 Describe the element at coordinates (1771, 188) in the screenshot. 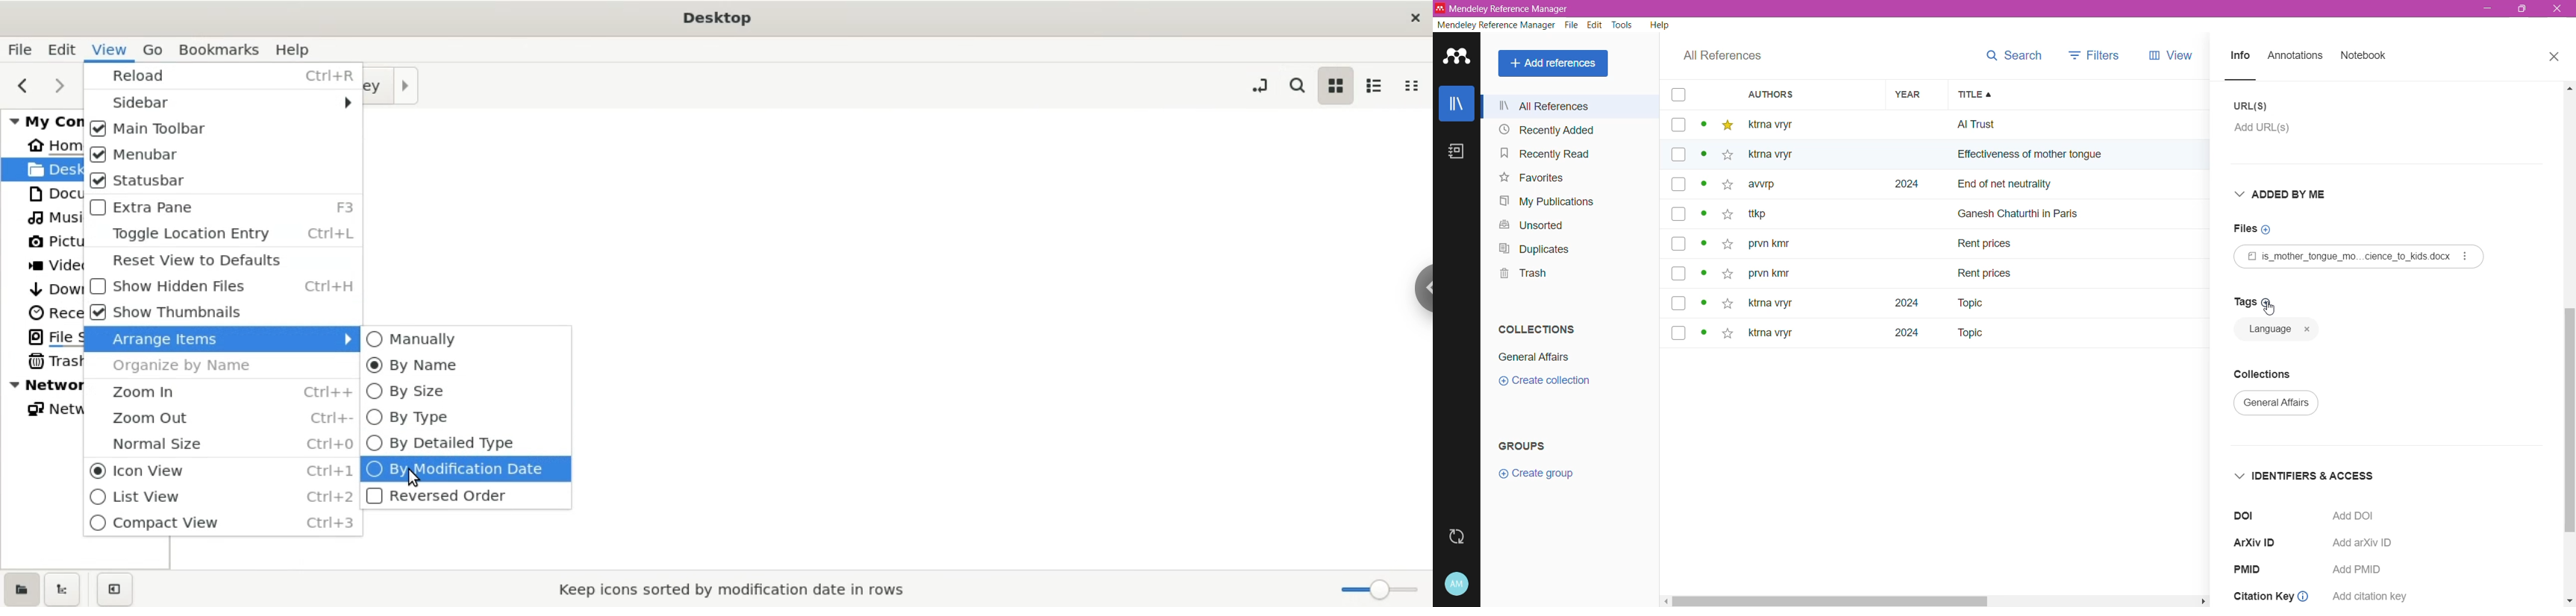

I see `awrp` at that location.